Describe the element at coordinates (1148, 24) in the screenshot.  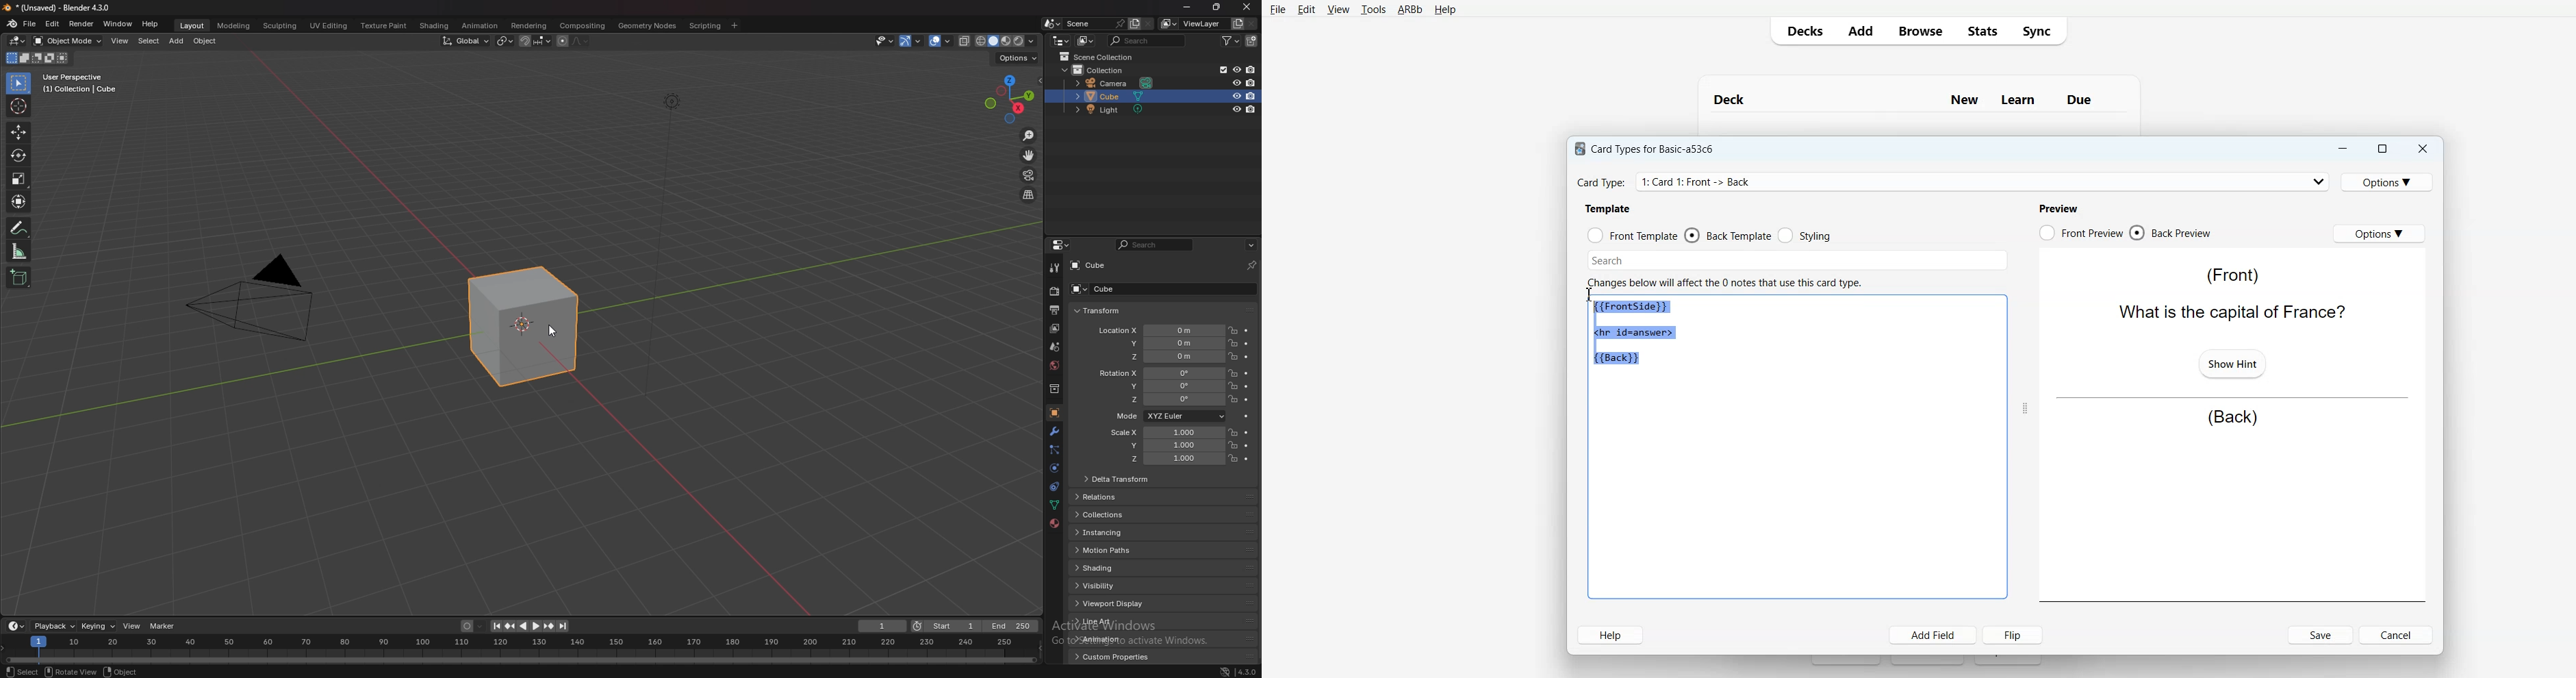
I see `delete scene` at that location.